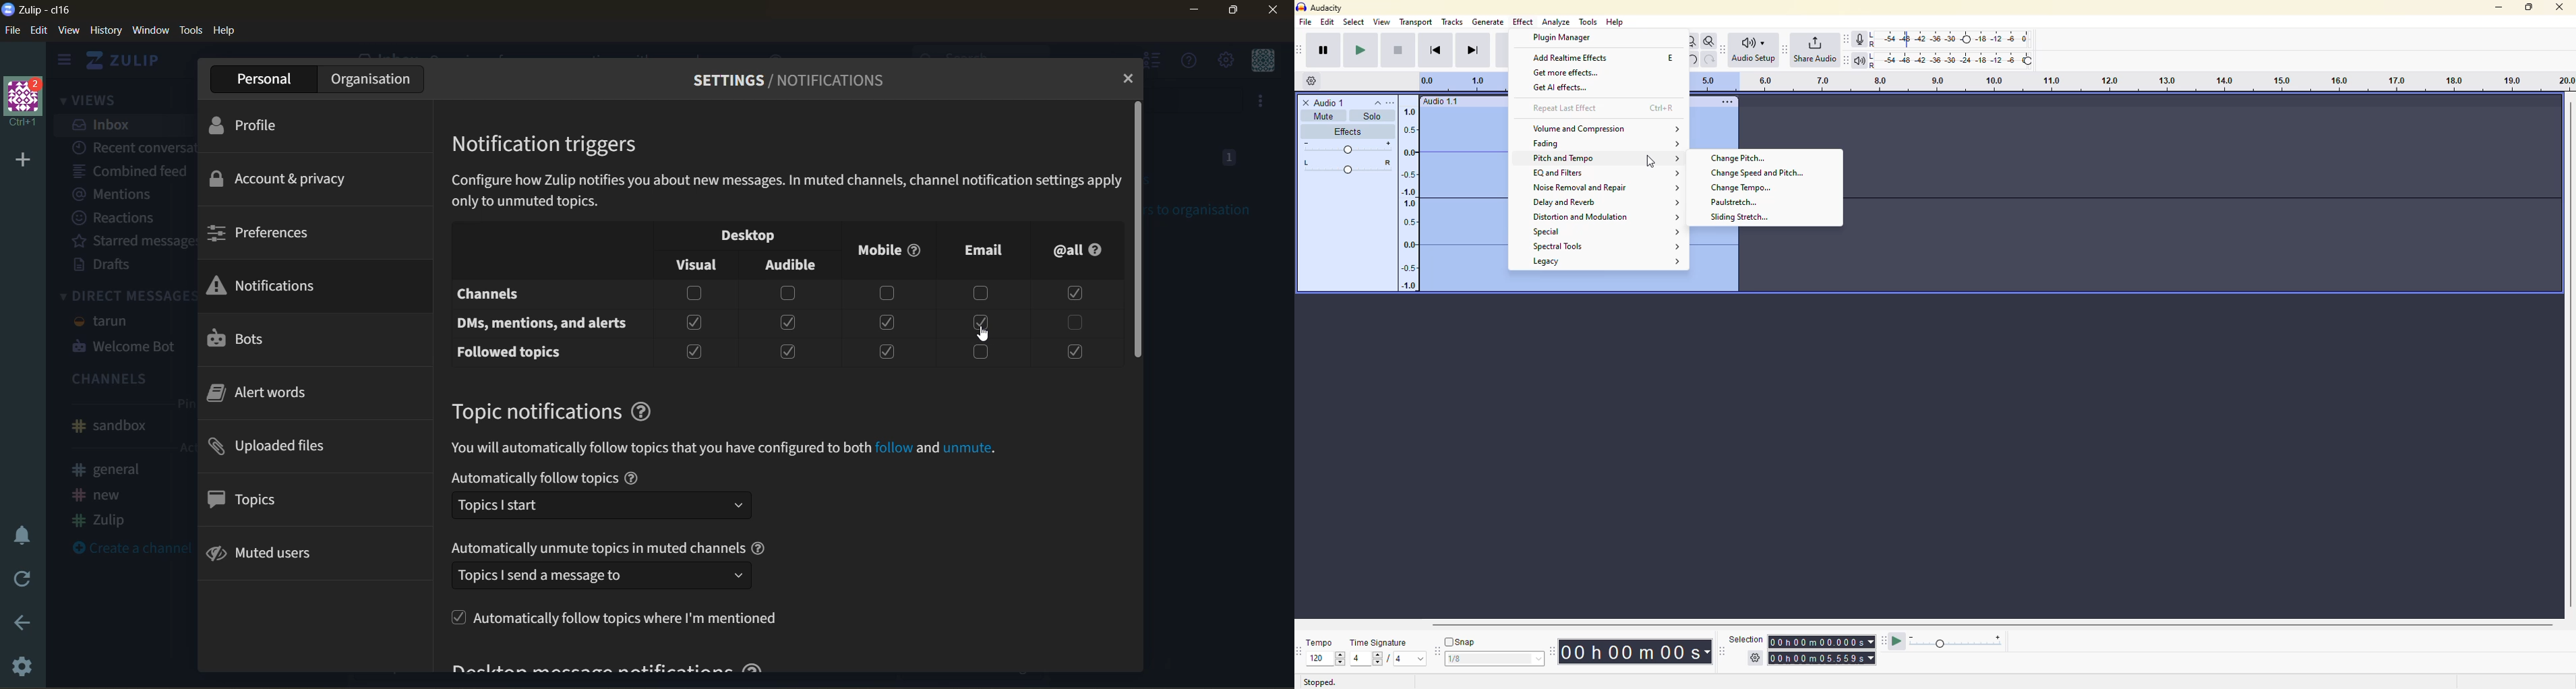 The width and height of the screenshot is (2576, 700). What do you see at coordinates (1305, 22) in the screenshot?
I see `file` at bounding box center [1305, 22].